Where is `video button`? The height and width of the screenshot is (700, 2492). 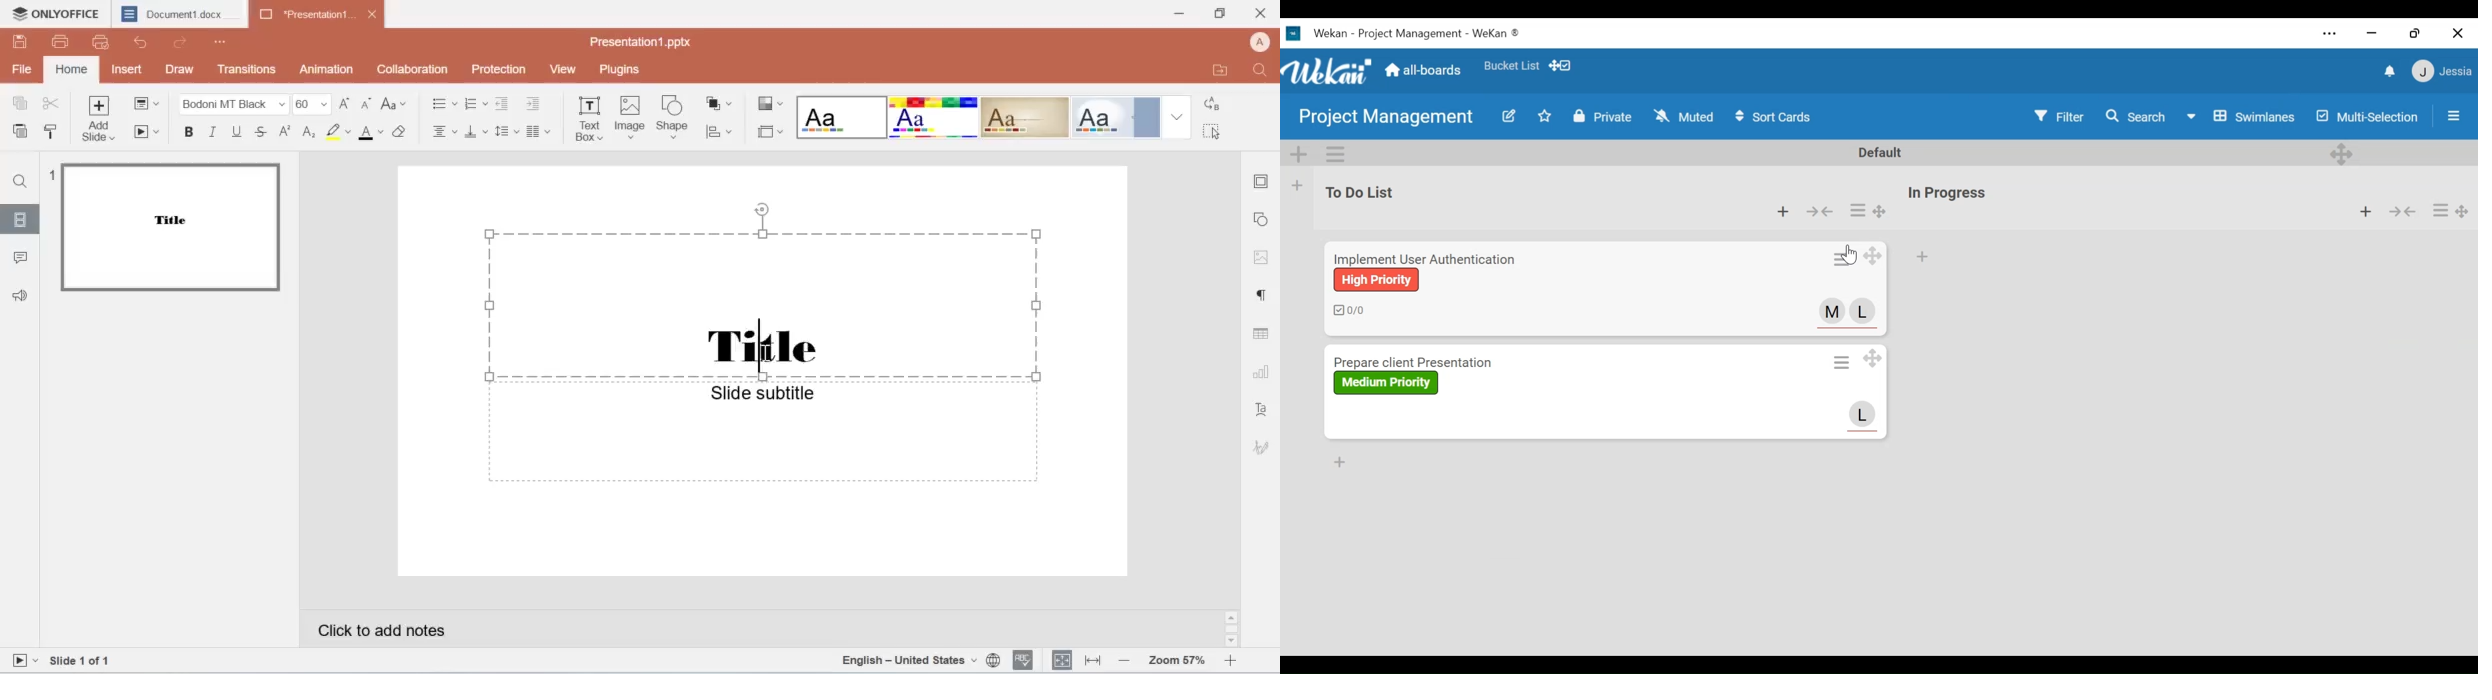 video button is located at coordinates (24, 661).